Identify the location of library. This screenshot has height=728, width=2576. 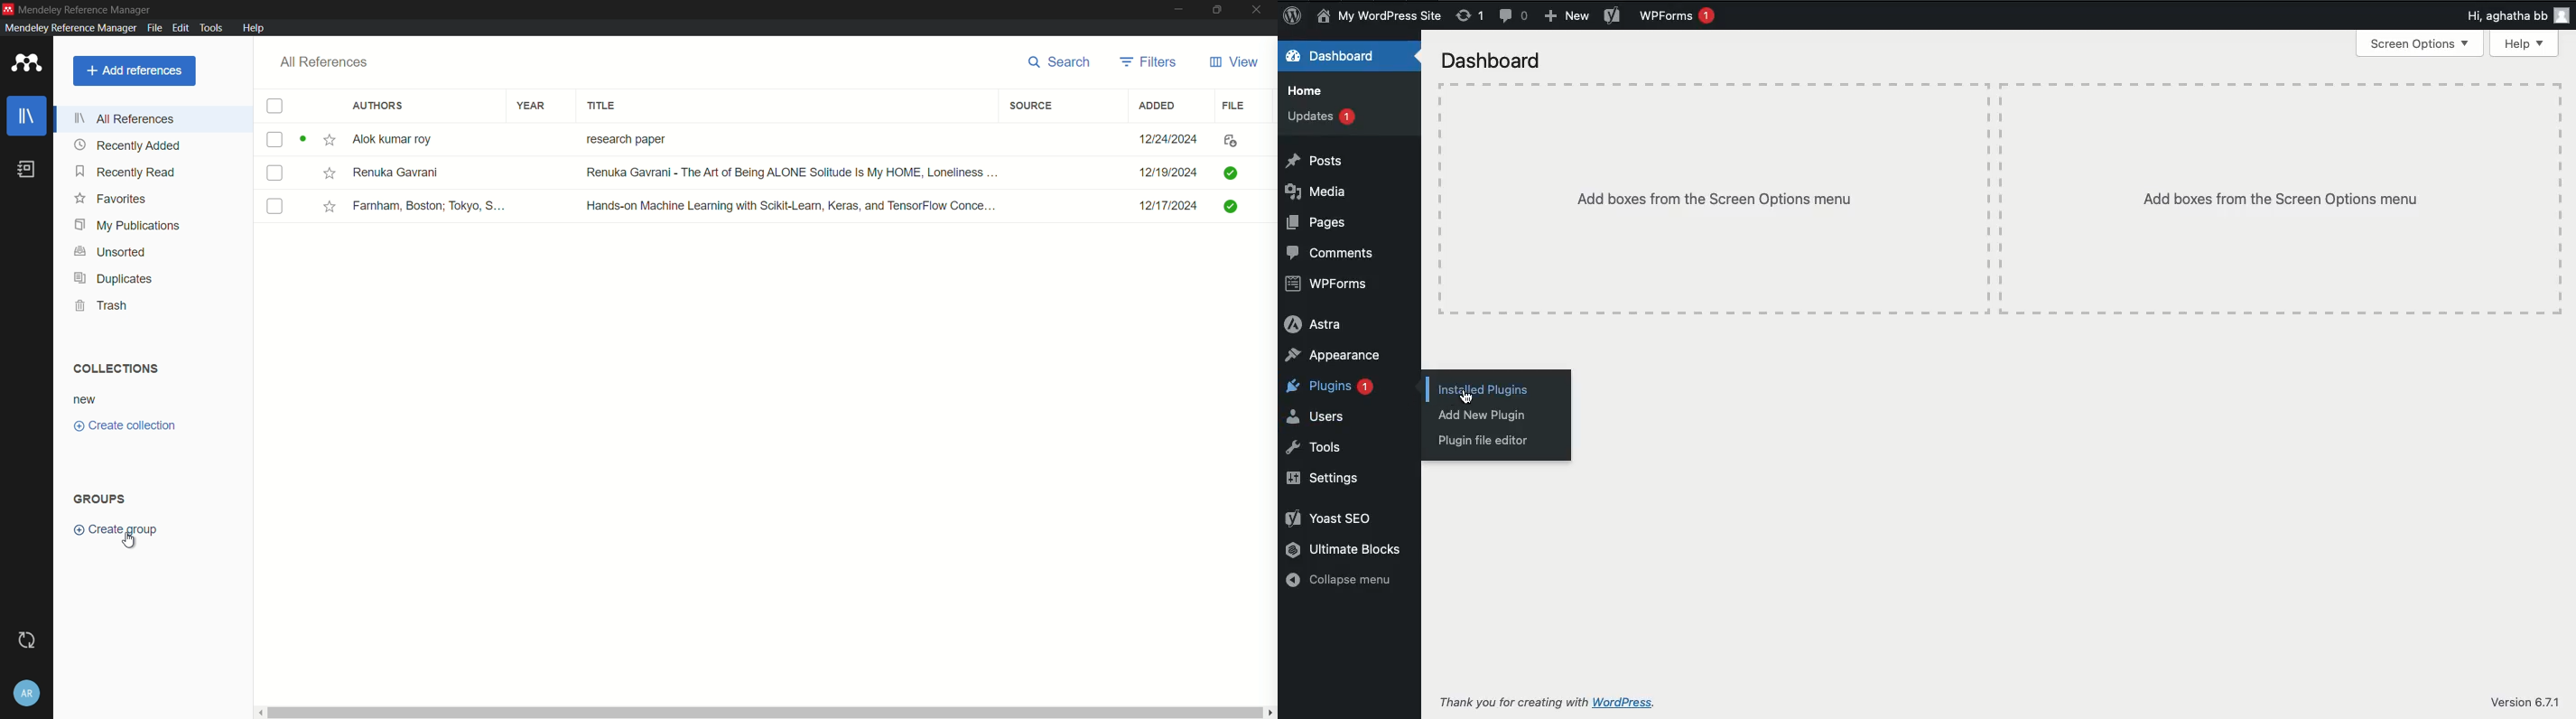
(29, 117).